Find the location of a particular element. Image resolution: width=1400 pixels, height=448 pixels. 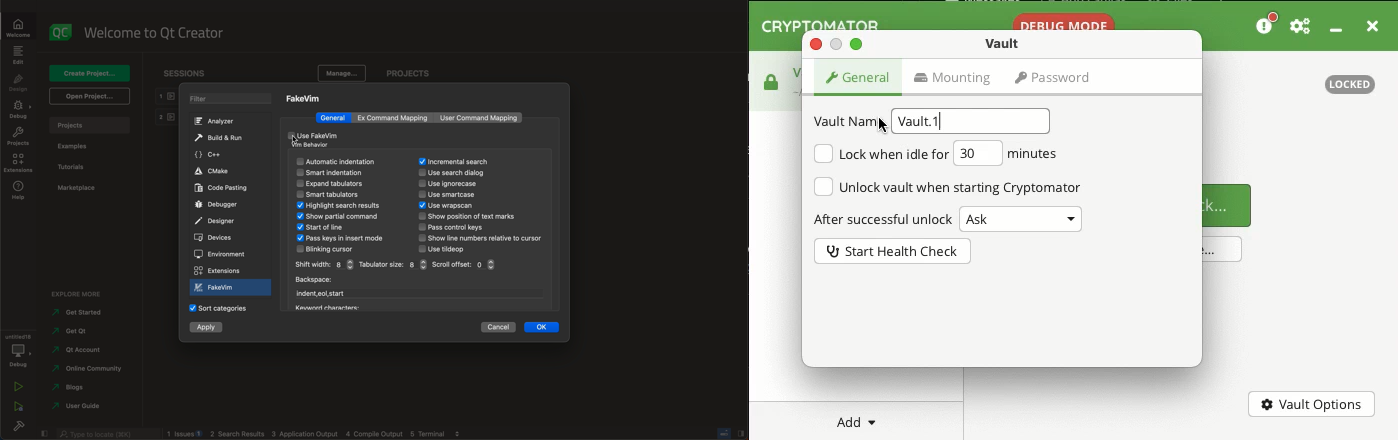

start is located at coordinates (323, 294).